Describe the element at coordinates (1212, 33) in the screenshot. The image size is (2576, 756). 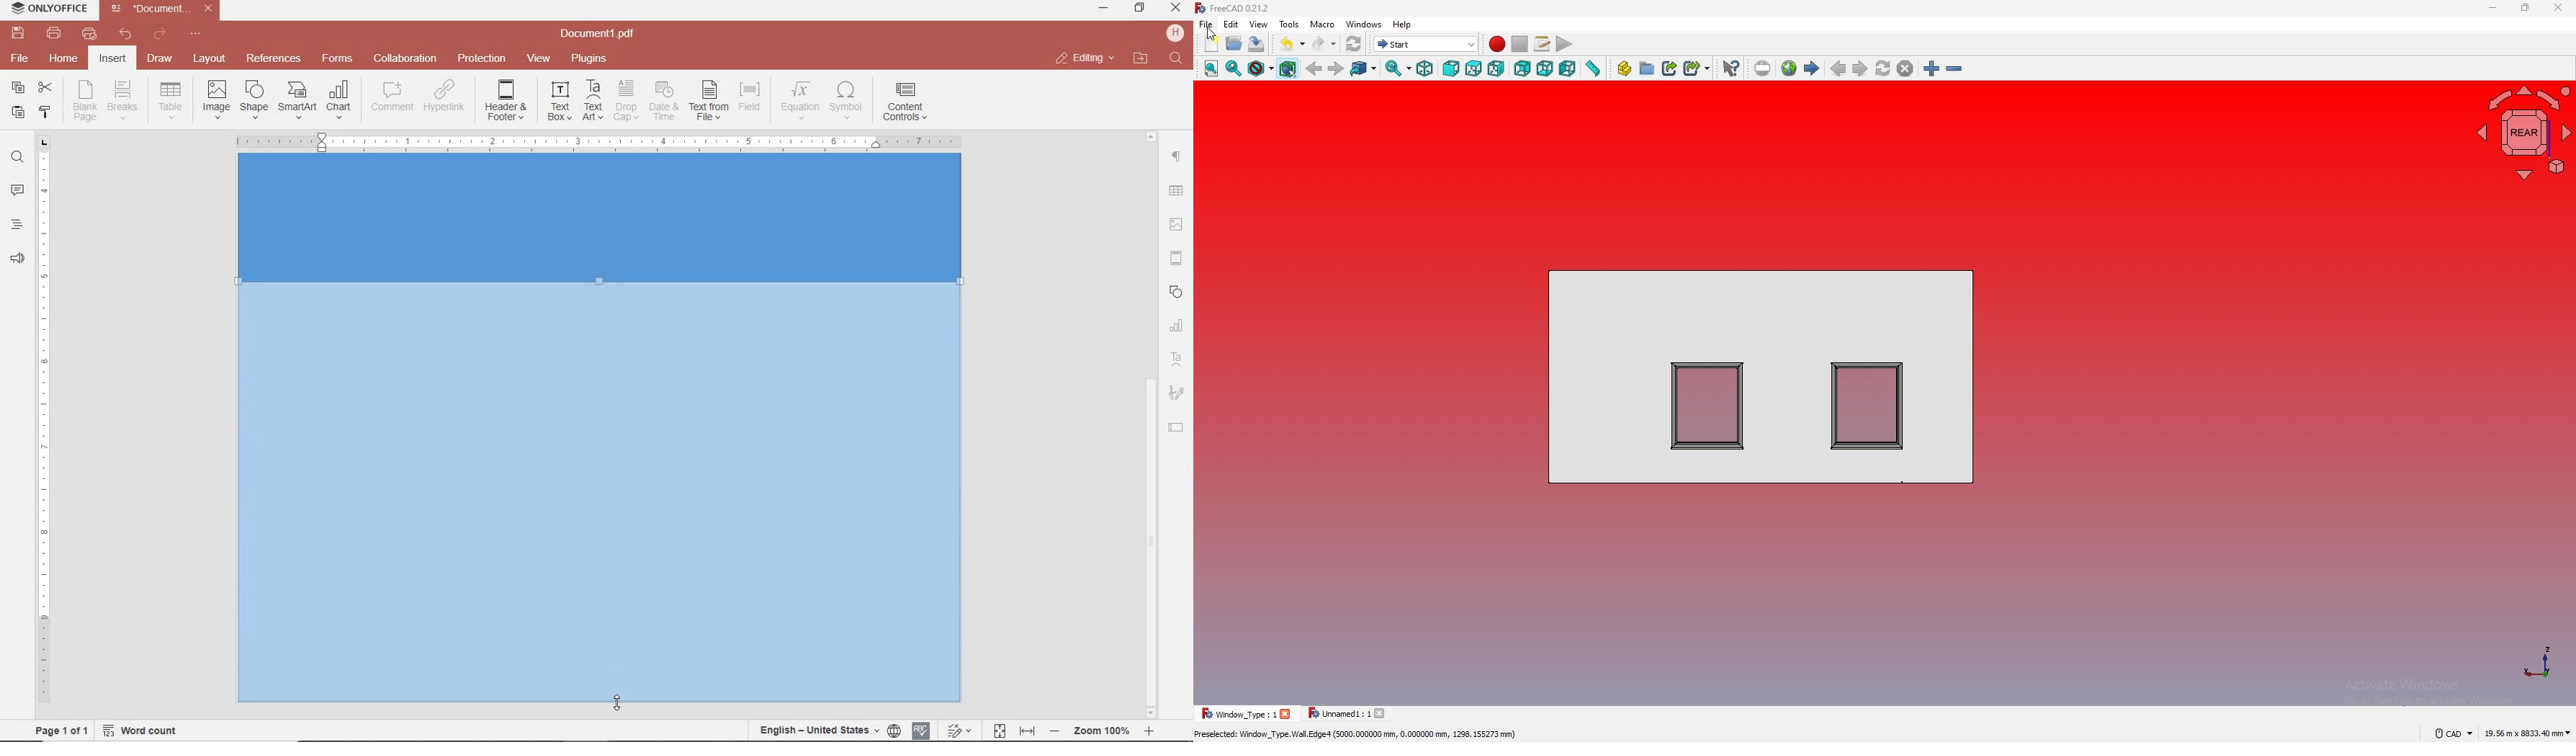
I see `cursor` at that location.